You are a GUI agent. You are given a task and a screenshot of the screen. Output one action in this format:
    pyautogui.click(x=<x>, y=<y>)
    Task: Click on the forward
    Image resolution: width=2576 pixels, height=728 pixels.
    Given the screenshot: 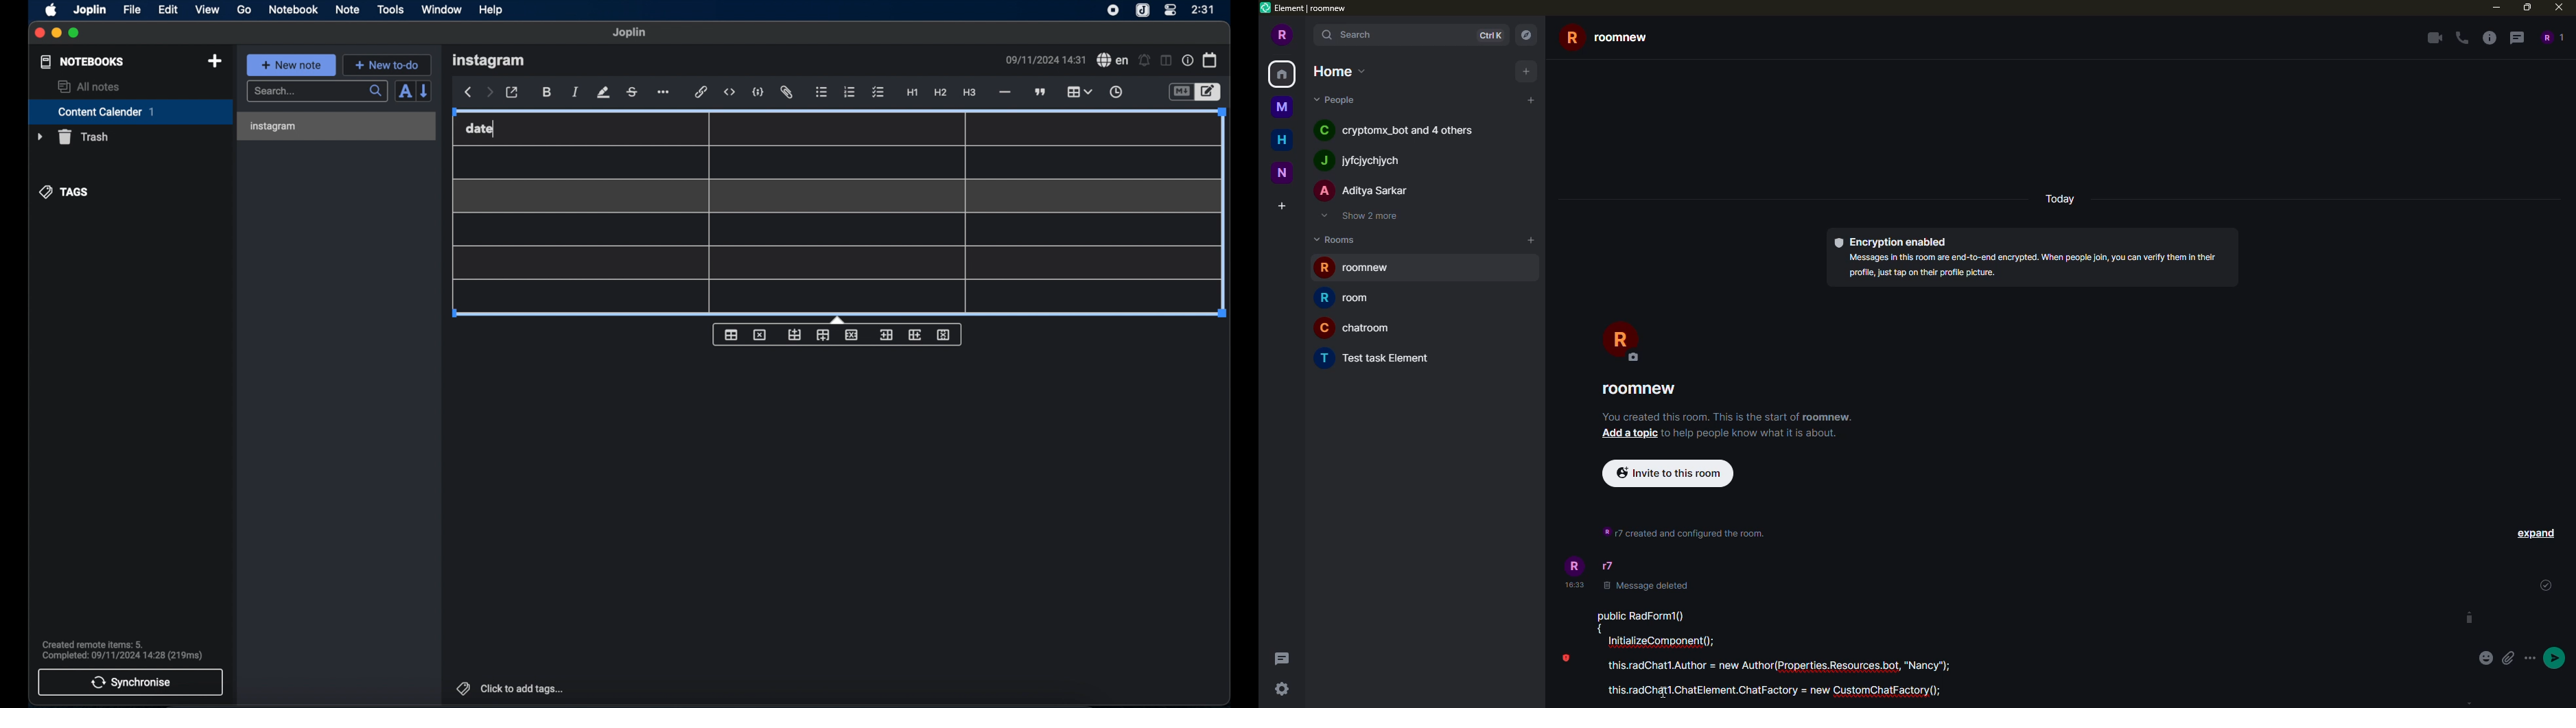 What is the action you would take?
    pyautogui.click(x=489, y=93)
    